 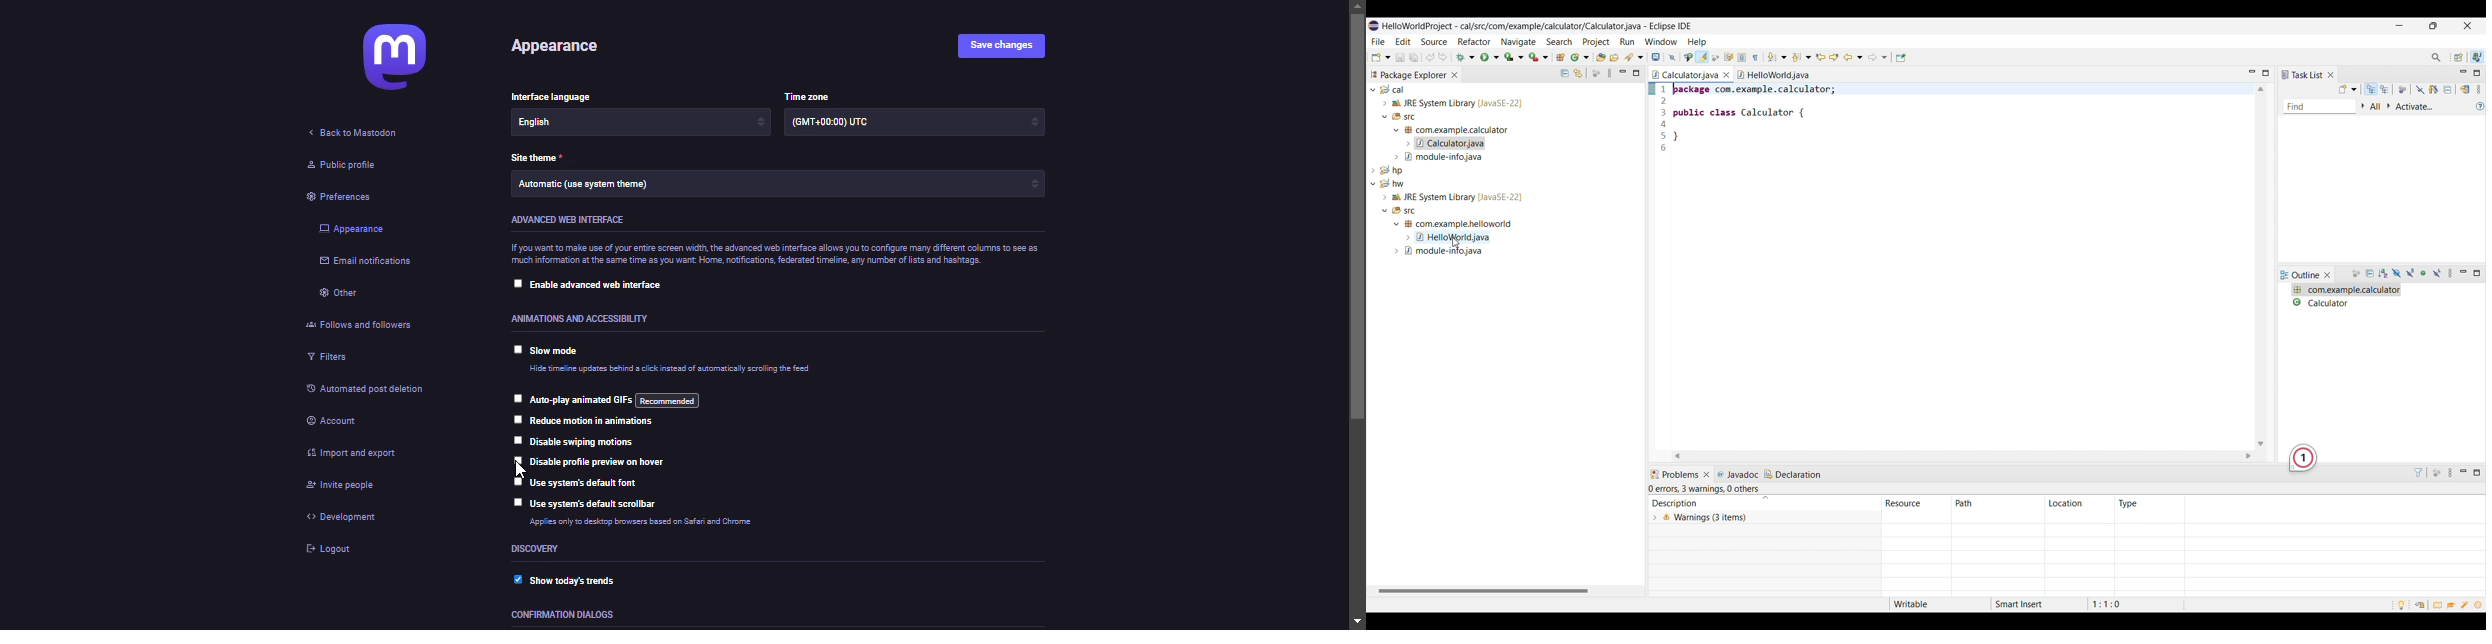 I want to click on preferences, so click(x=345, y=195).